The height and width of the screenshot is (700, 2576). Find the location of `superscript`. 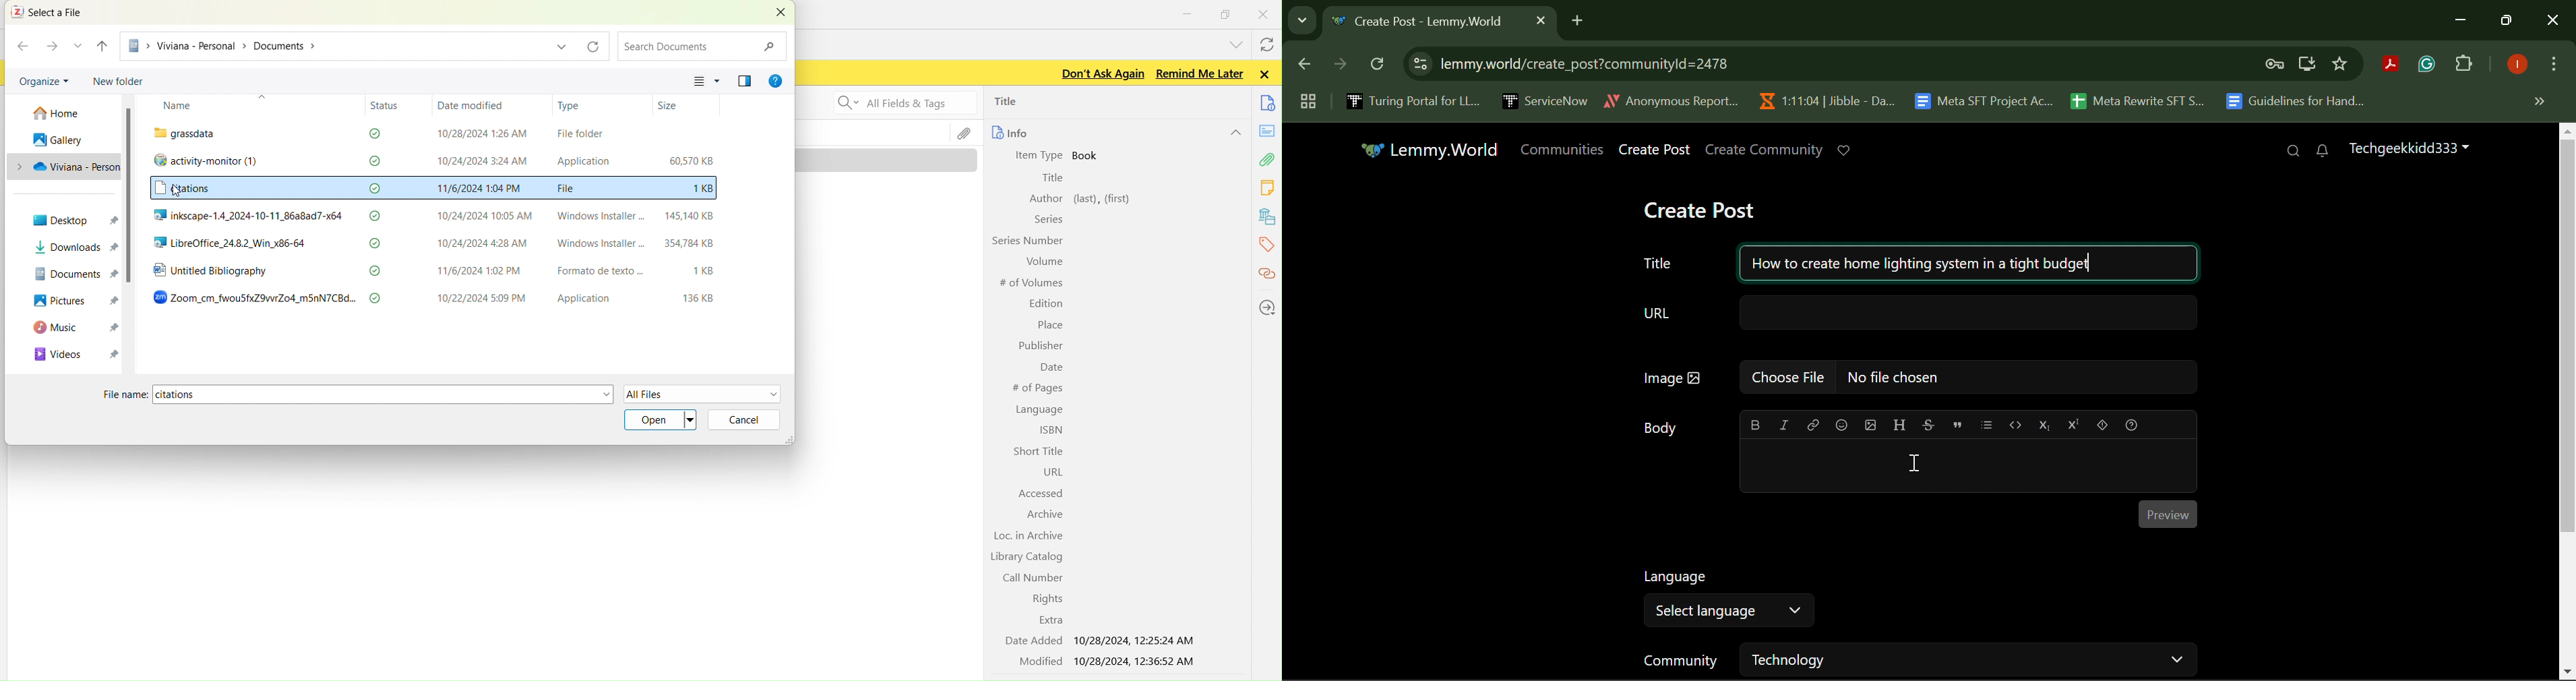

superscript is located at coordinates (2071, 423).